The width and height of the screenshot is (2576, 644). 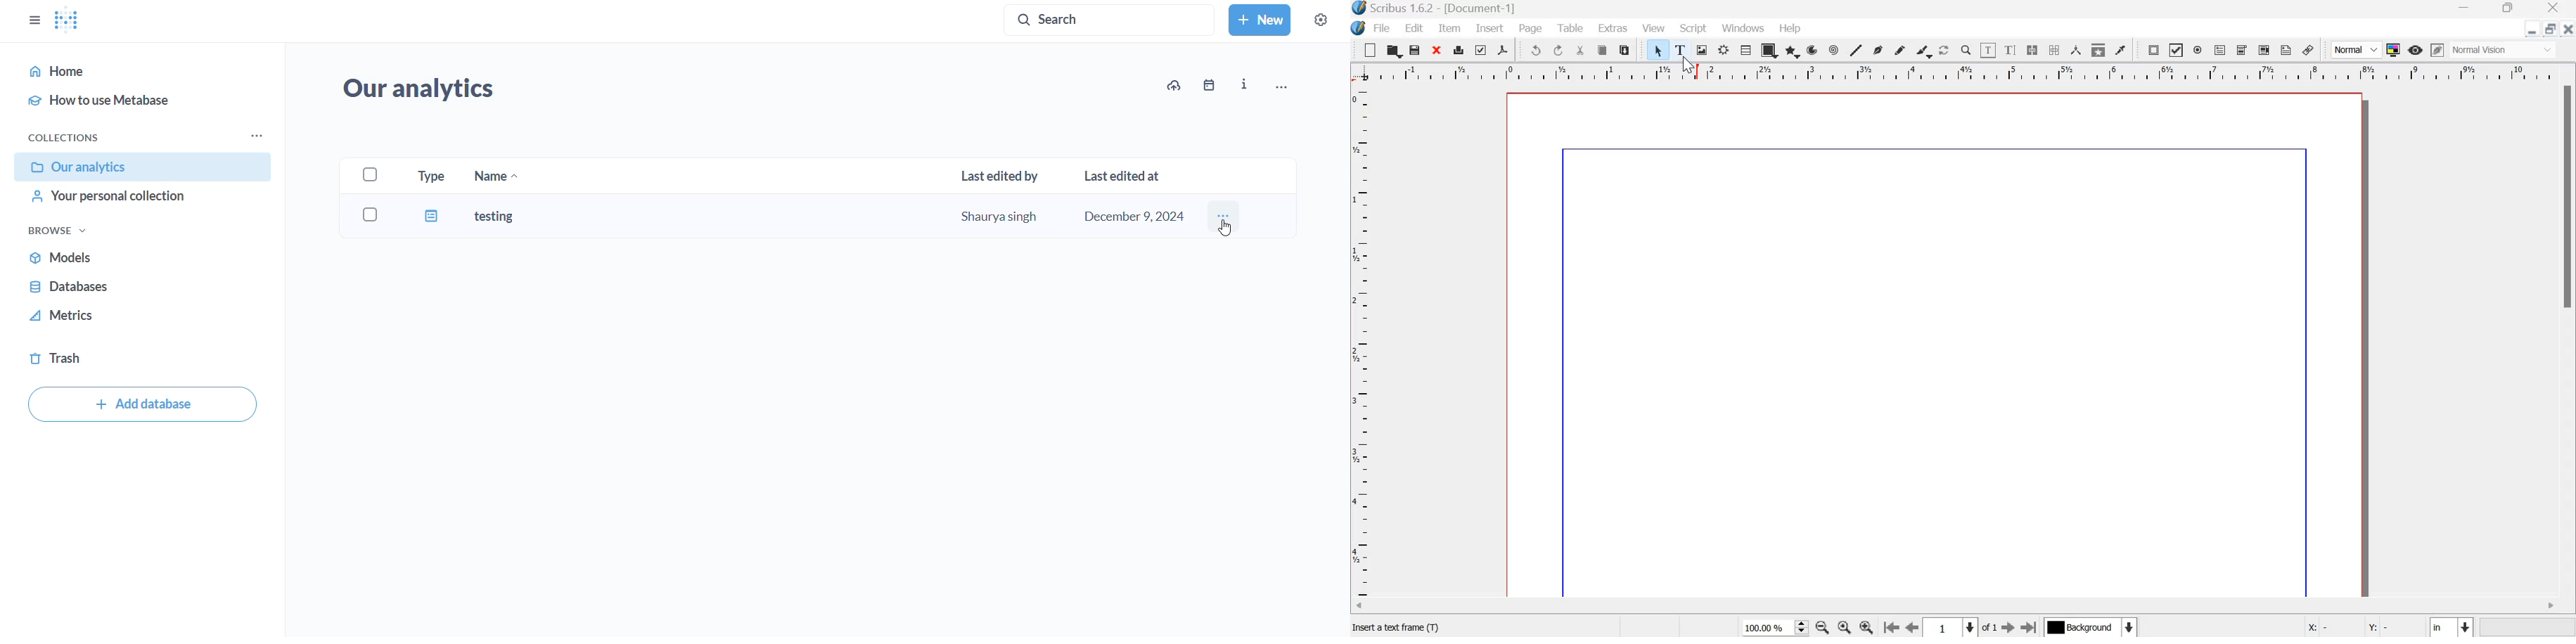 What do you see at coordinates (1364, 343) in the screenshot?
I see `vertical scale` at bounding box center [1364, 343].